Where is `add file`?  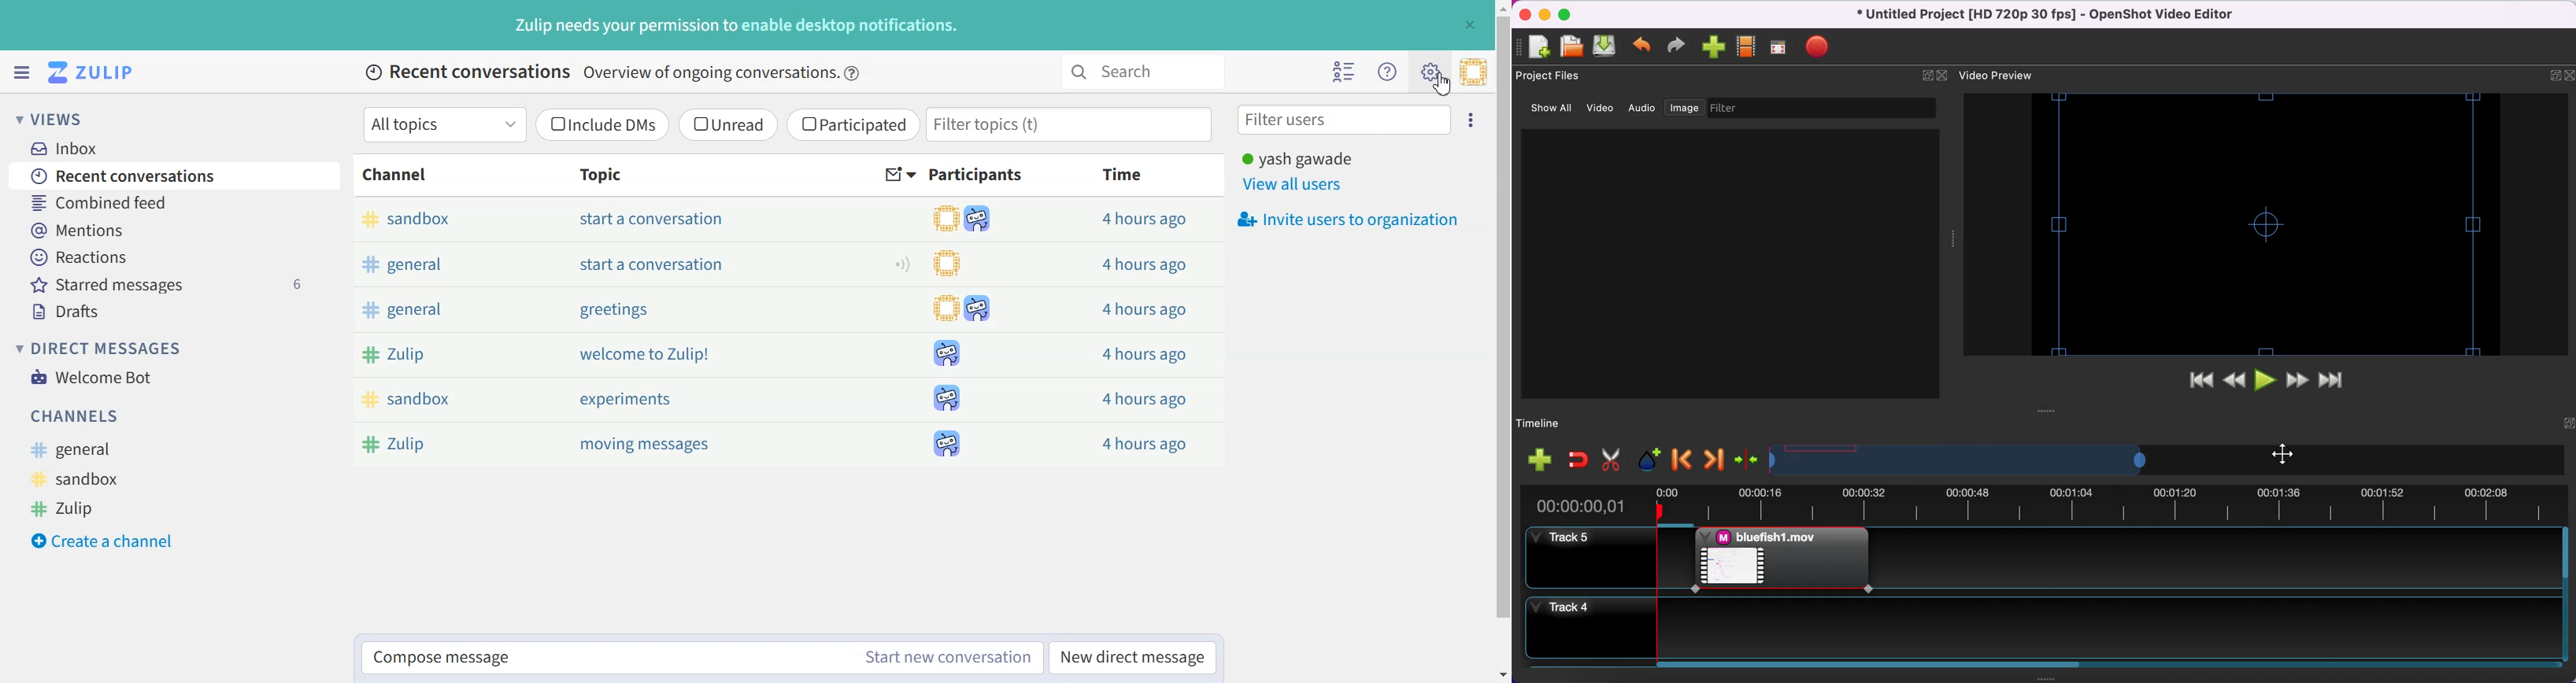
add file is located at coordinates (1541, 460).